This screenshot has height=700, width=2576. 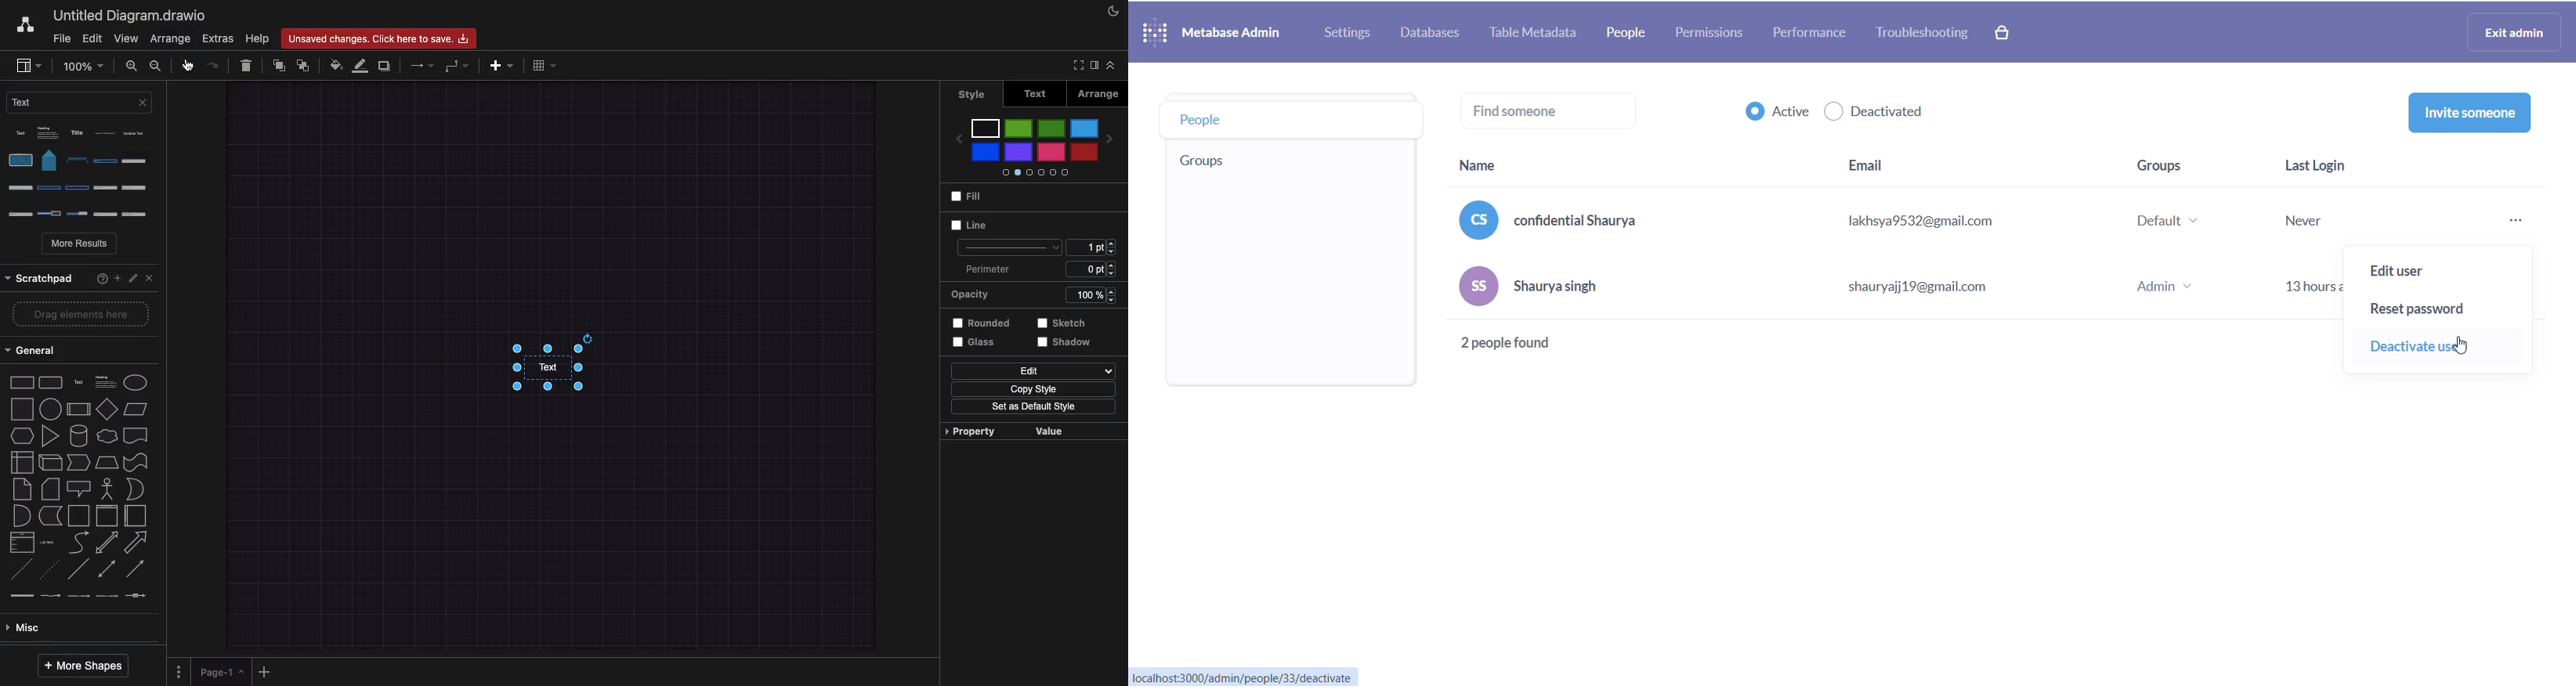 I want to click on people, so click(x=1267, y=124).